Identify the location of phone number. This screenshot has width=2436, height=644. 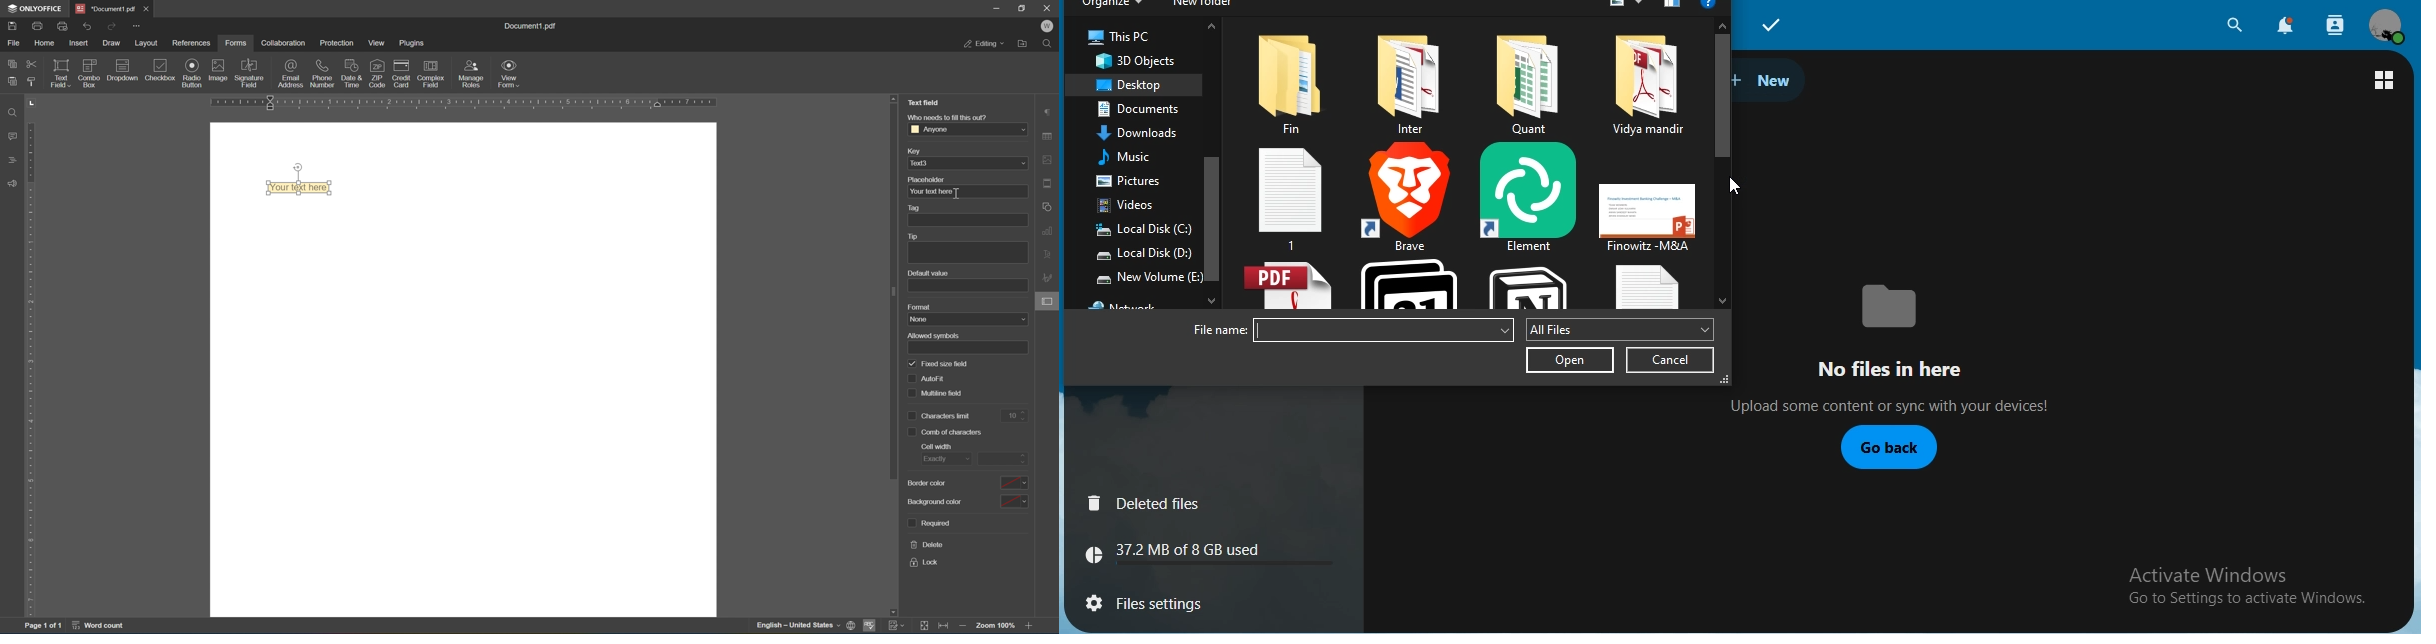
(322, 73).